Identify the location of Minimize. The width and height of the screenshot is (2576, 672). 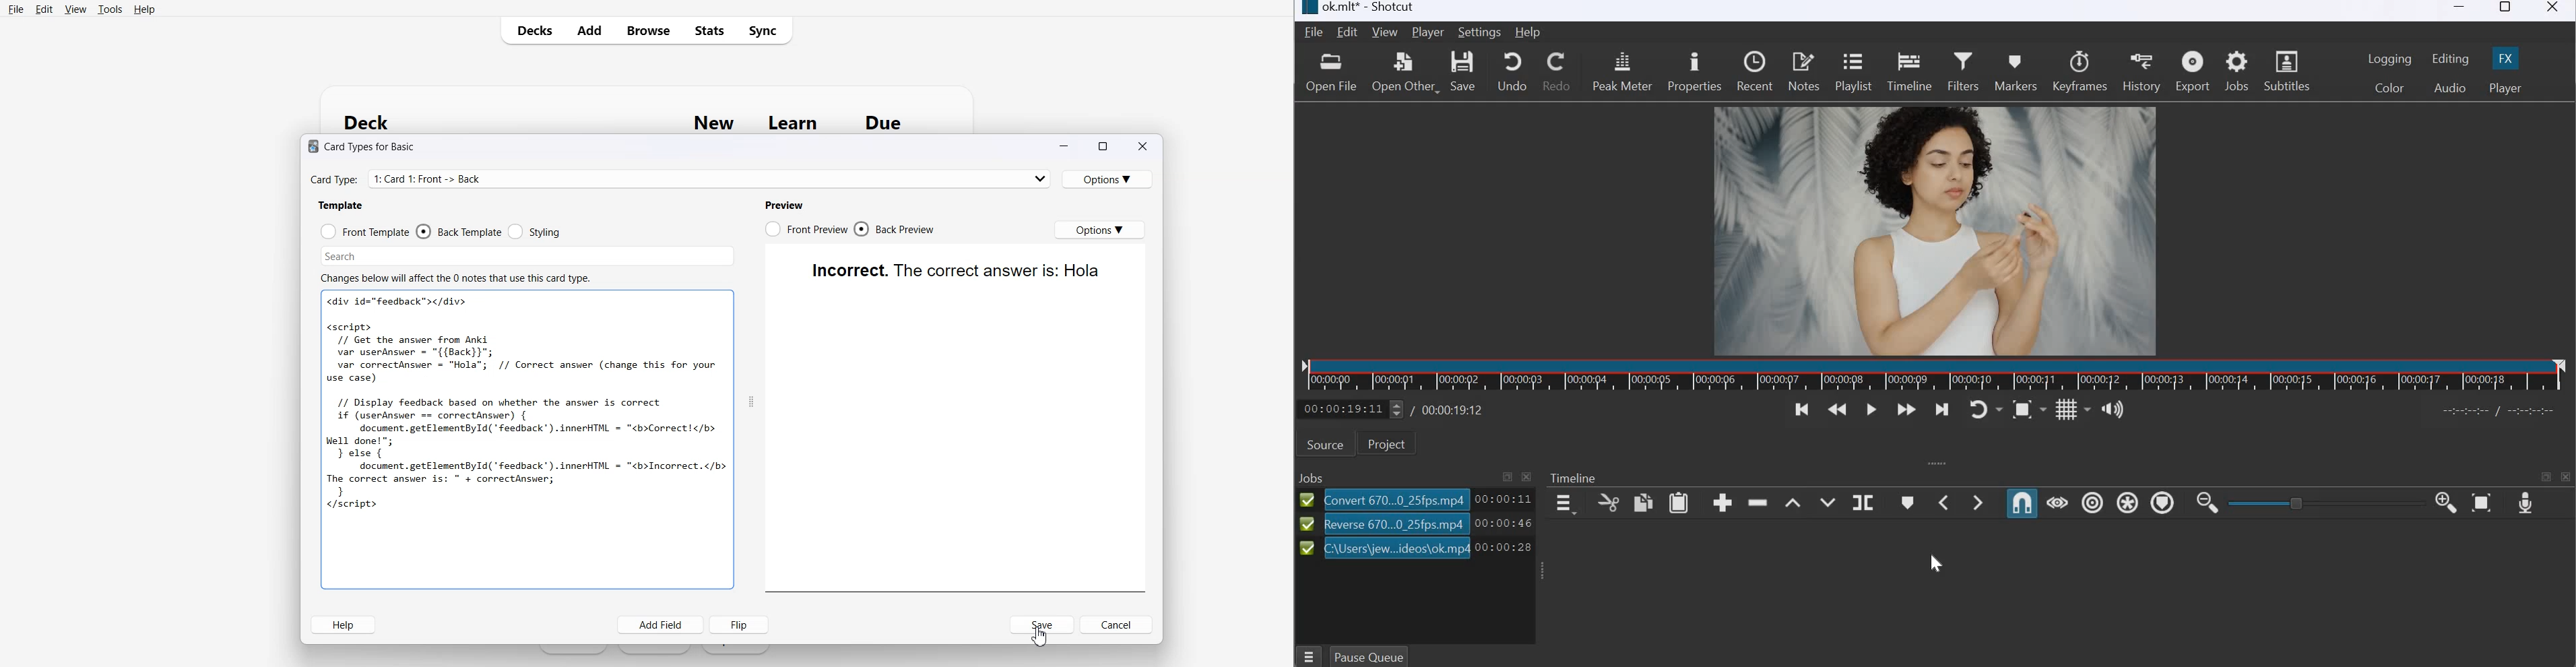
(1066, 147).